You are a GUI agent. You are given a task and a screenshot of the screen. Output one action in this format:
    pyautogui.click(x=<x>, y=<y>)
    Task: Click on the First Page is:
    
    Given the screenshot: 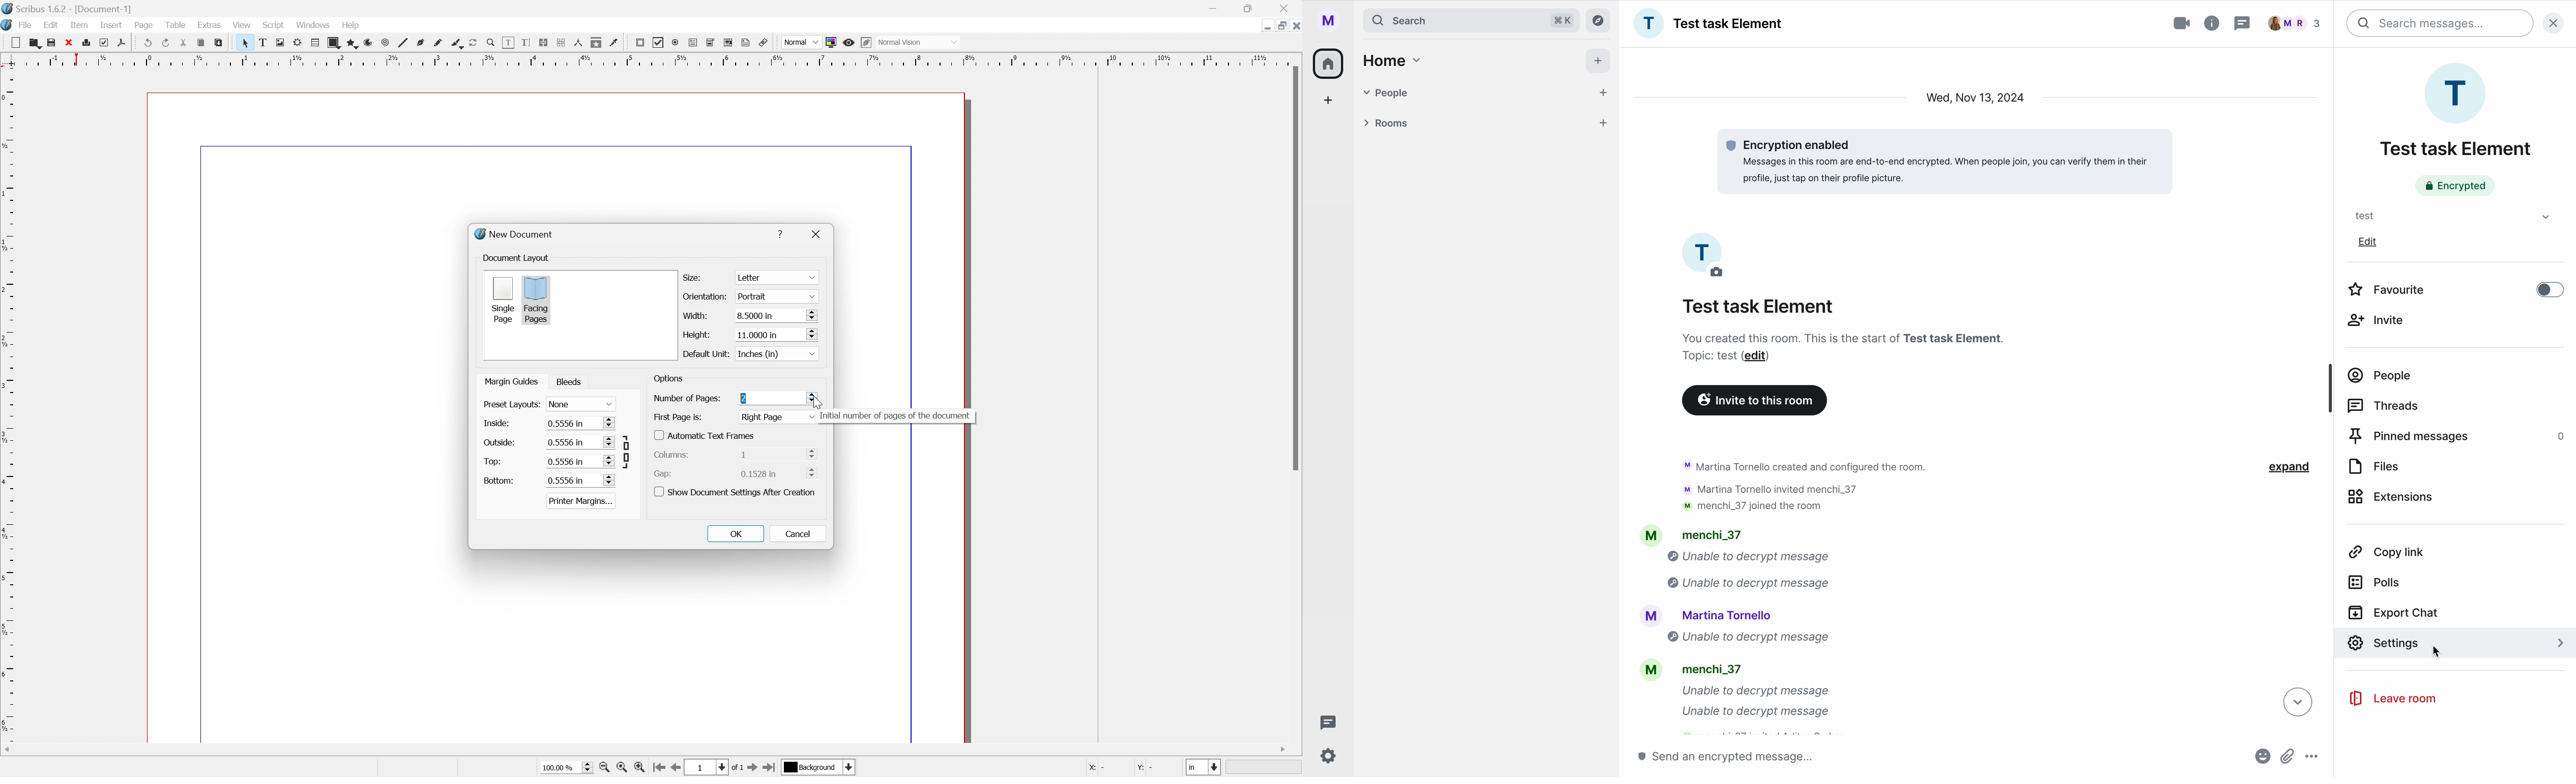 What is the action you would take?
    pyautogui.click(x=778, y=417)
    